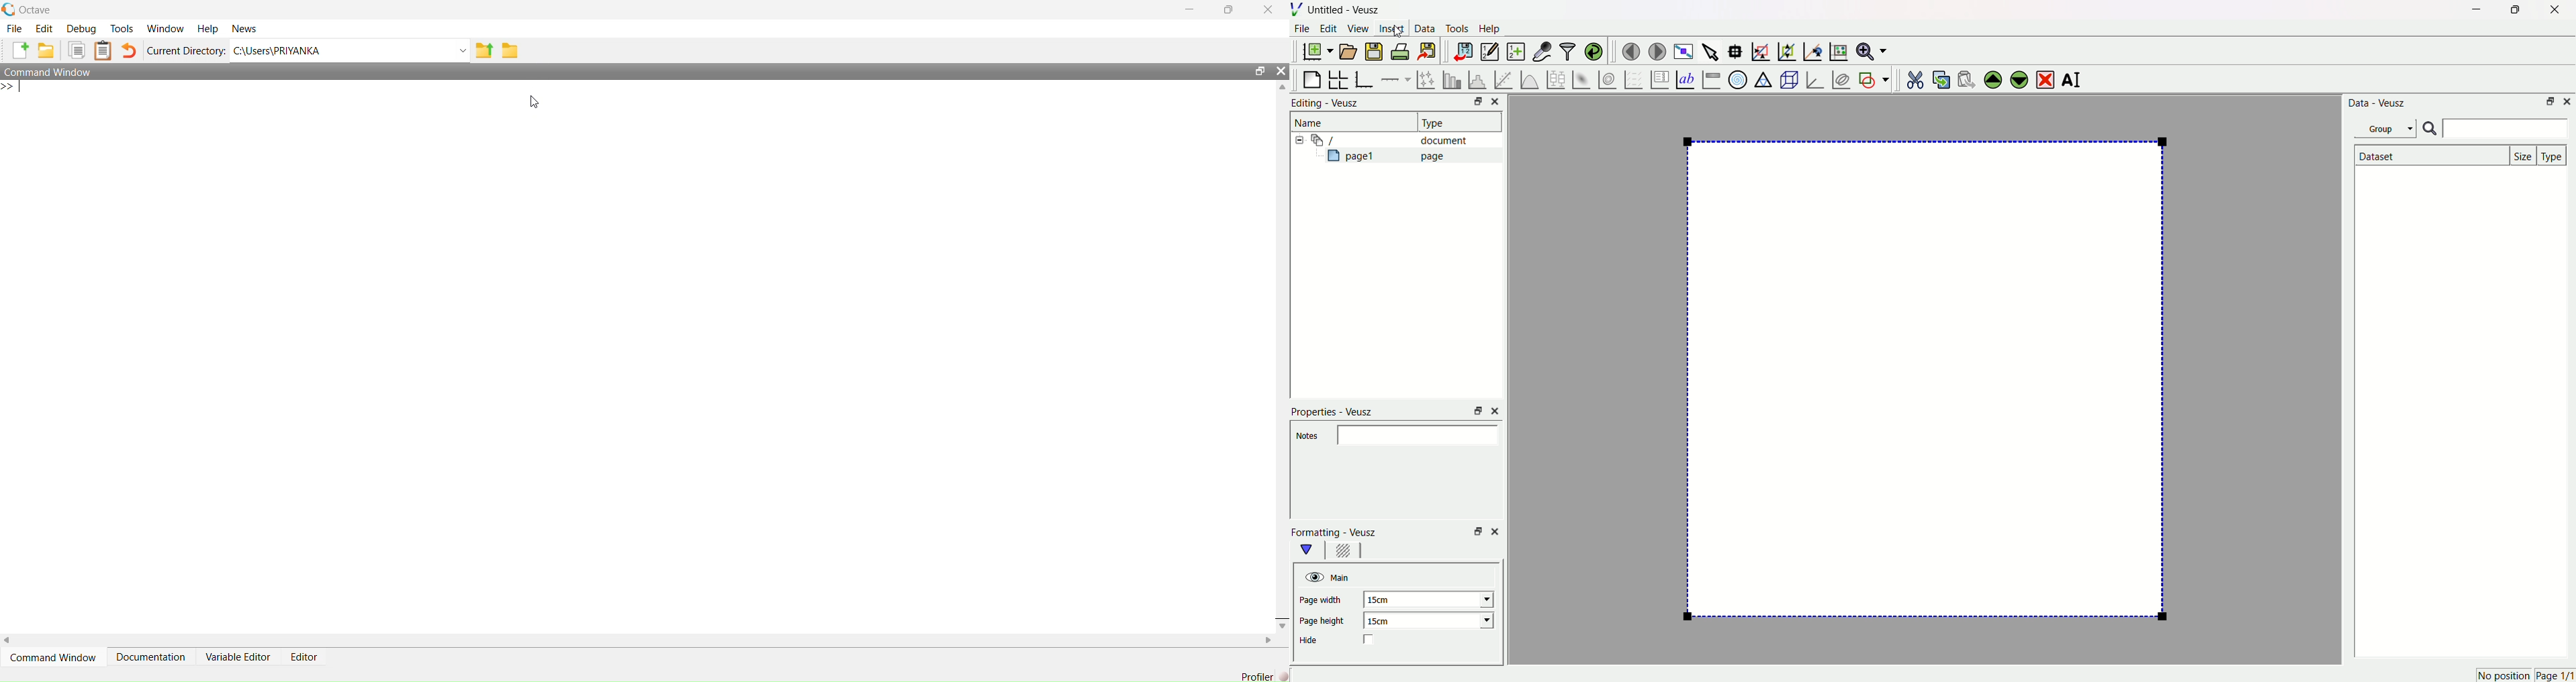  What do you see at coordinates (2045, 78) in the screenshot?
I see `remove the widgets` at bounding box center [2045, 78].